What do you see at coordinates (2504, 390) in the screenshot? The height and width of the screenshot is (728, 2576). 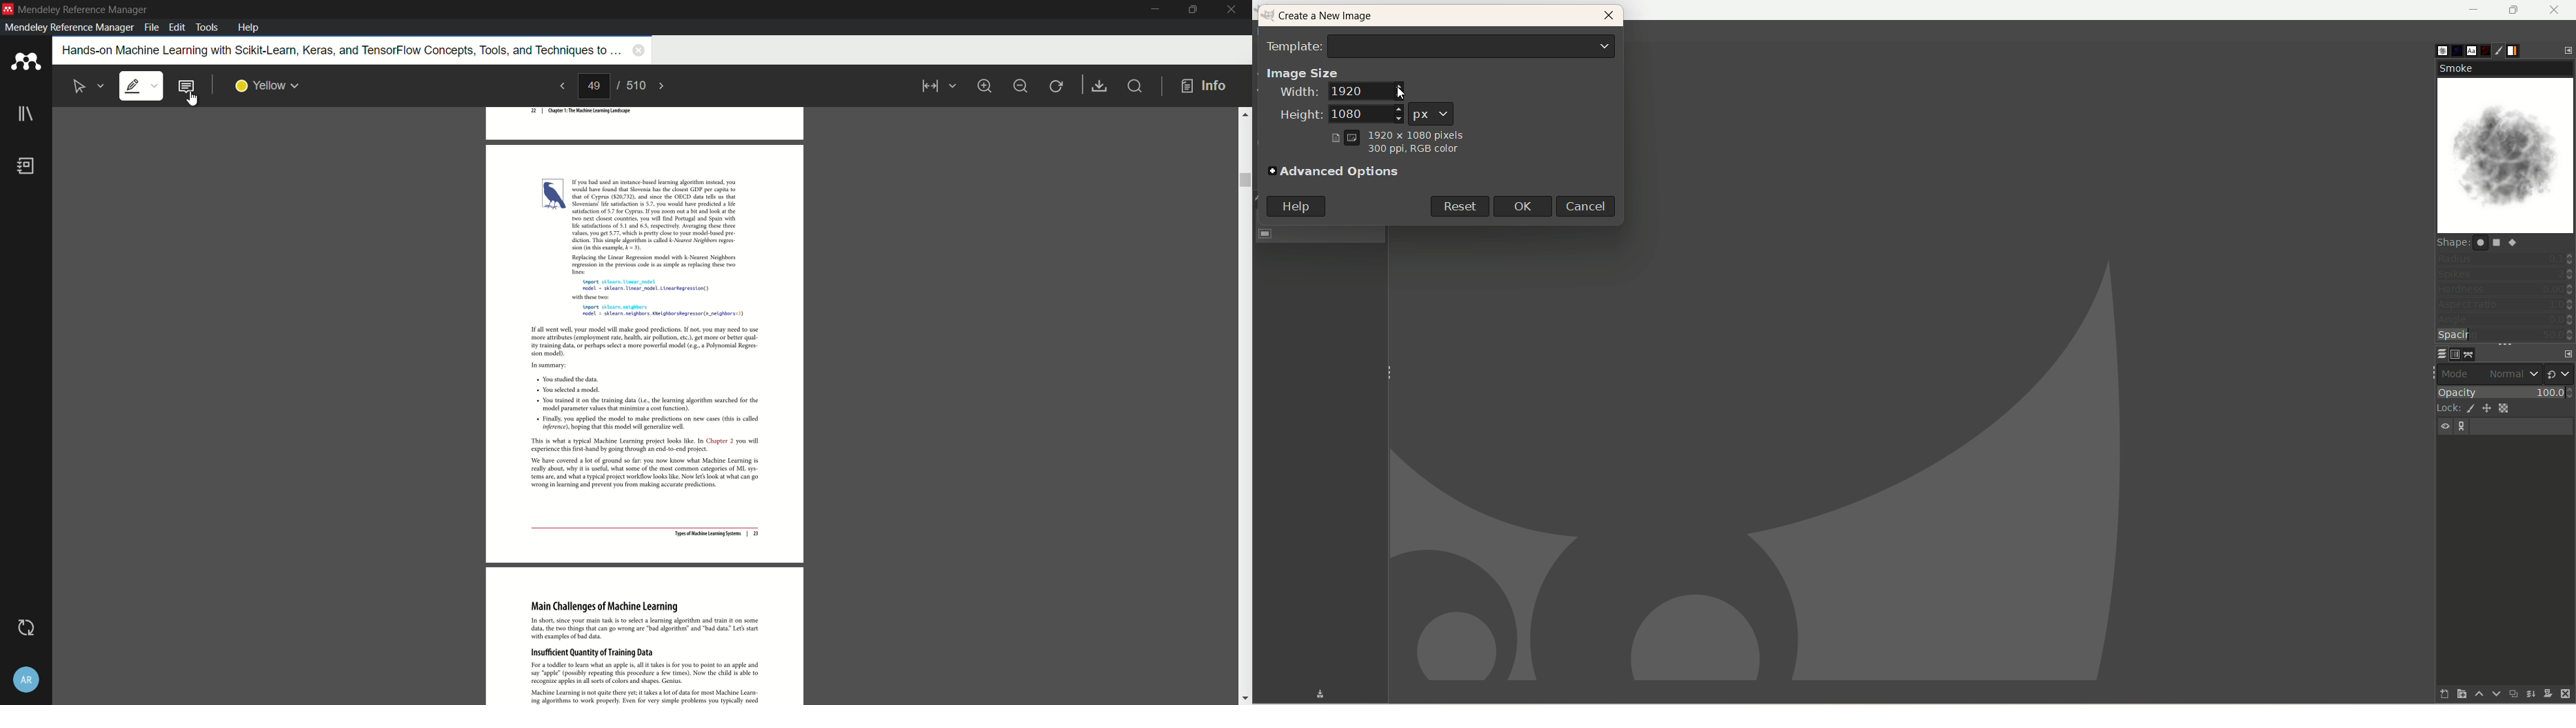 I see `opacity` at bounding box center [2504, 390].